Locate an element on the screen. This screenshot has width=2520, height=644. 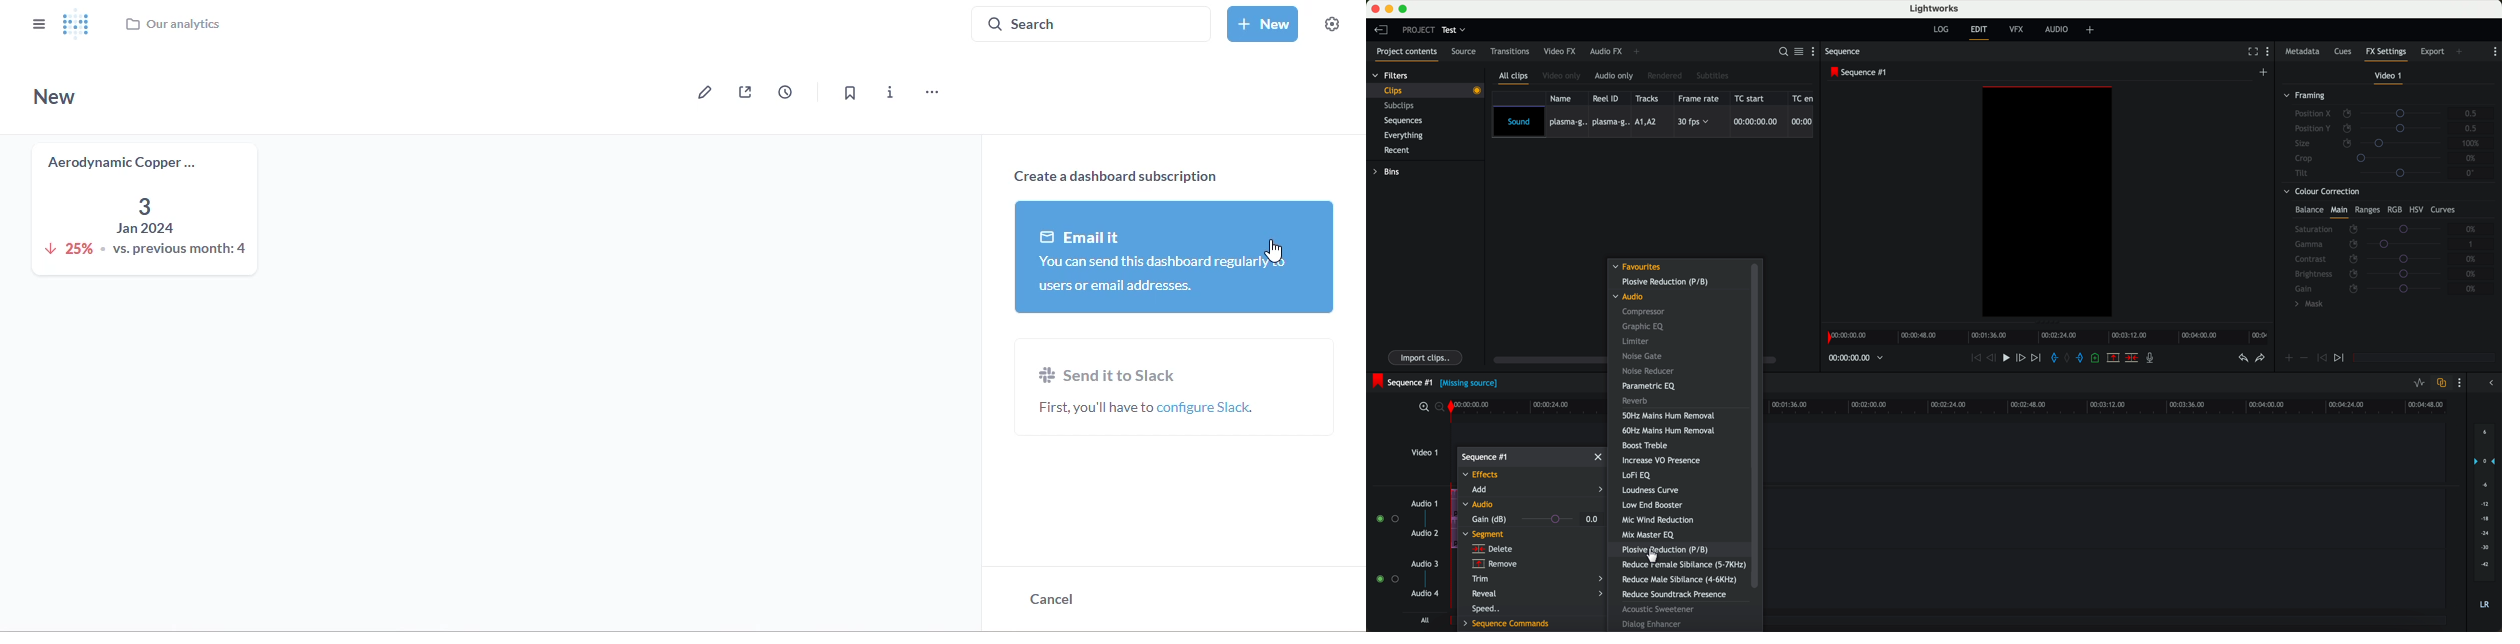
click on plosive reduction (P/B) is located at coordinates (1669, 550).